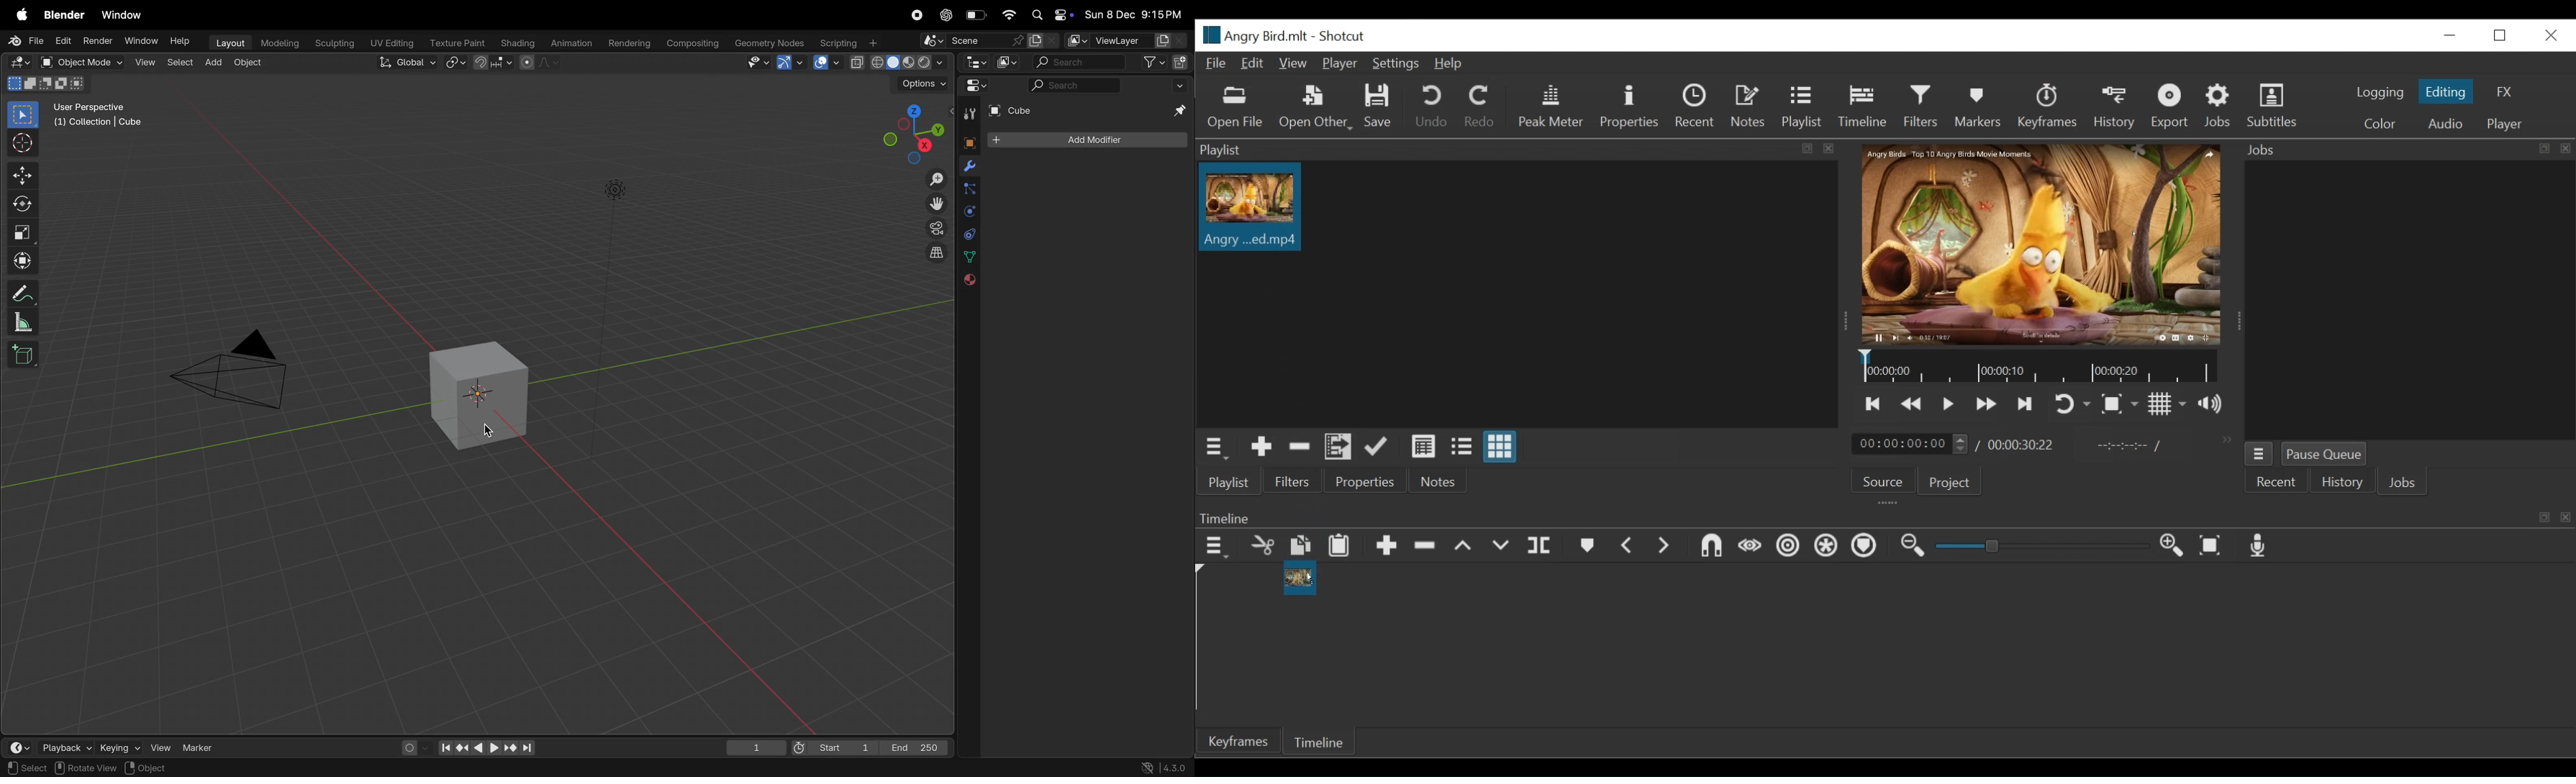 Image resolution: width=2576 pixels, height=784 pixels. What do you see at coordinates (2549, 35) in the screenshot?
I see `Close` at bounding box center [2549, 35].